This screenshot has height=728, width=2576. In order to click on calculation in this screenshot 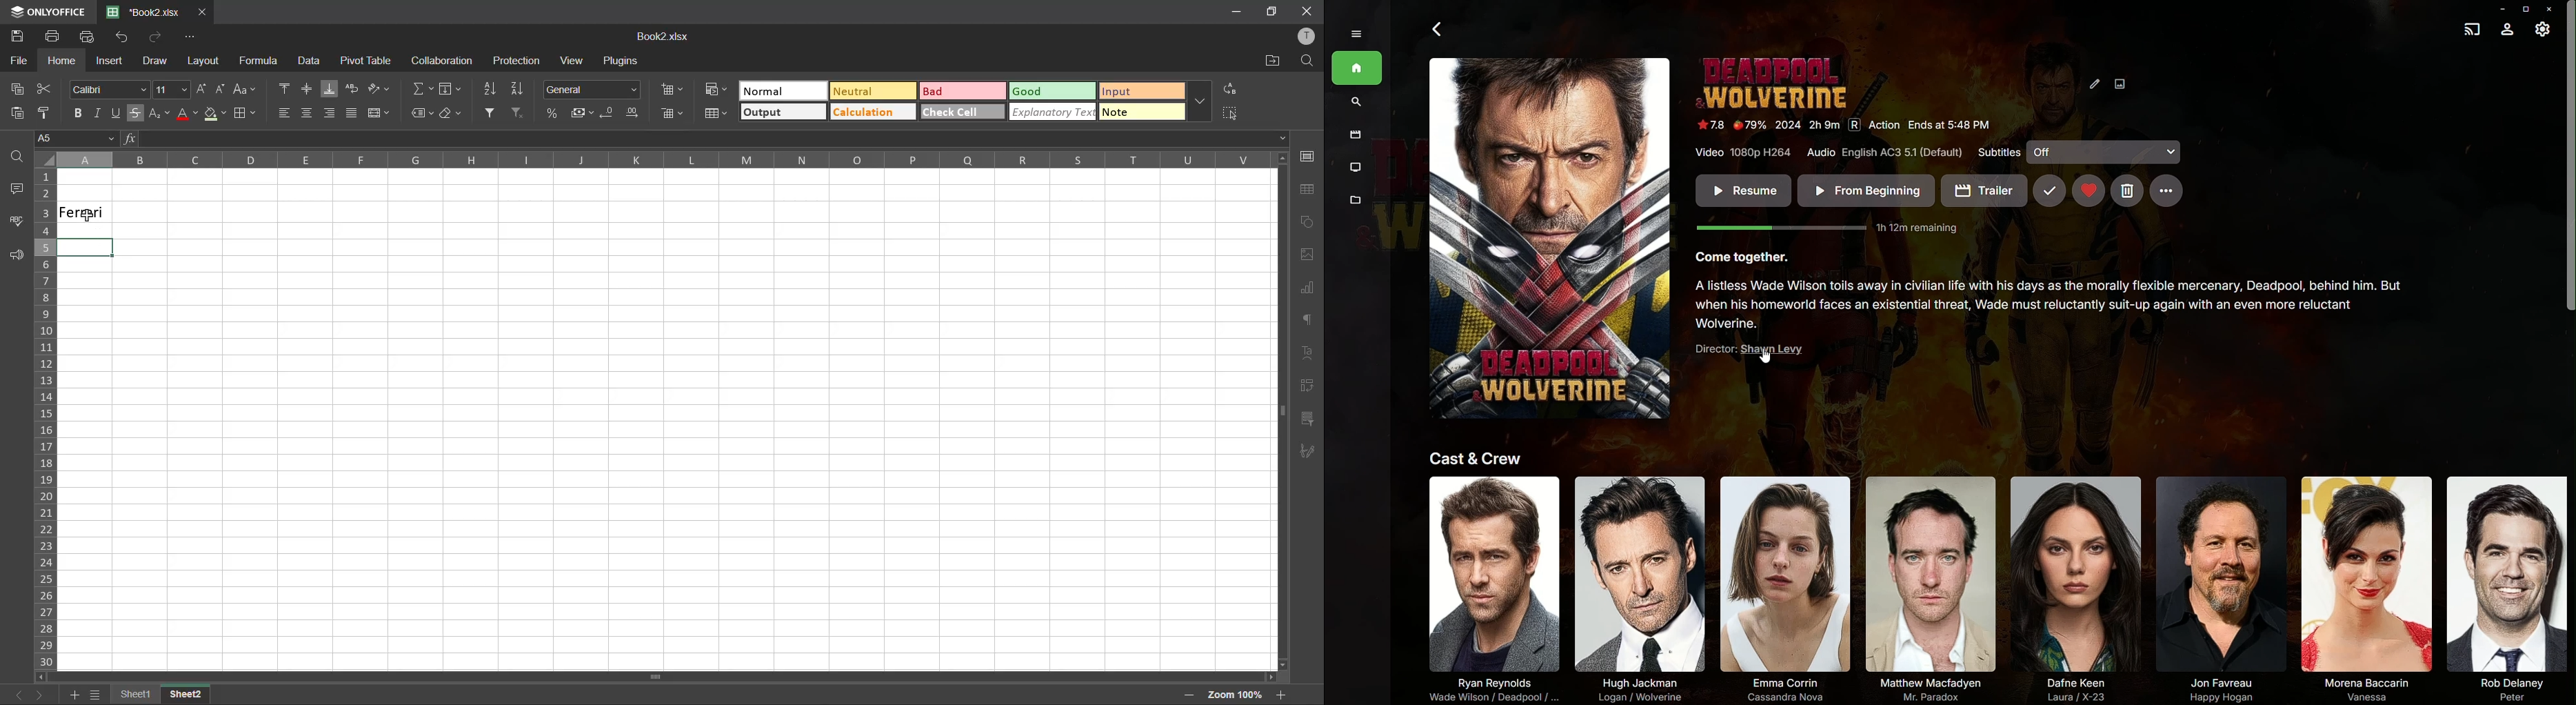, I will do `click(869, 112)`.